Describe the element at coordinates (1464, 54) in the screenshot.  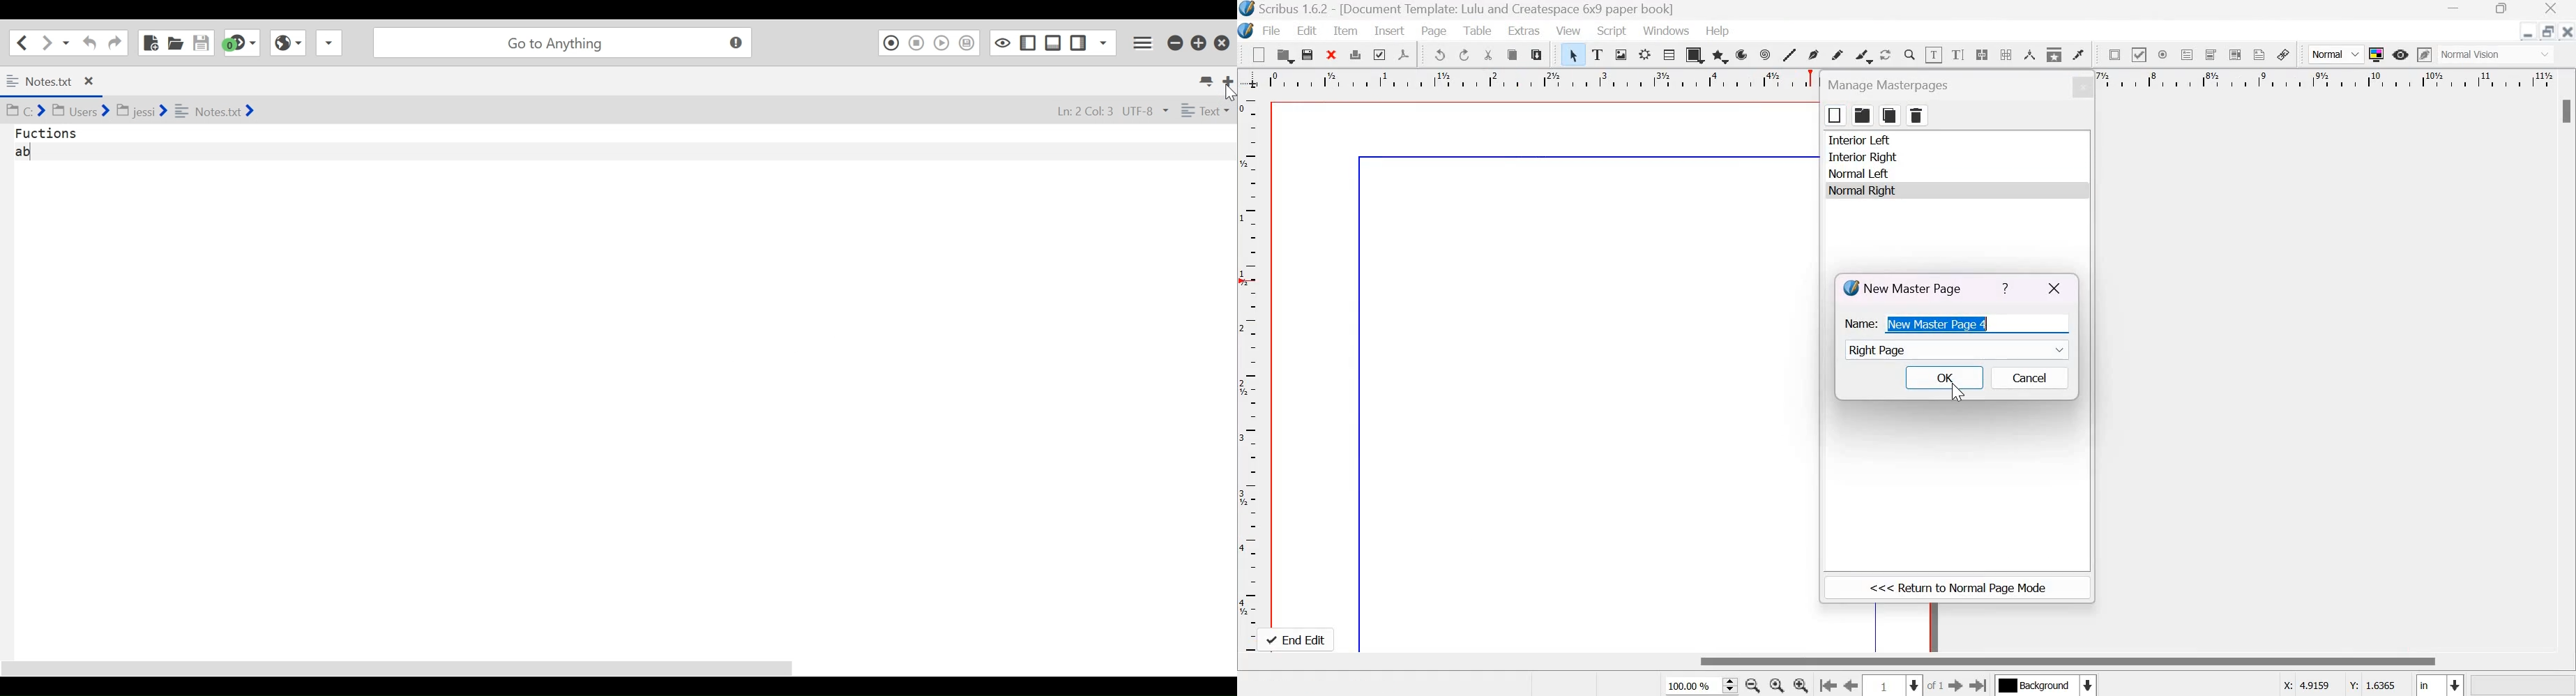
I see `redo` at that location.